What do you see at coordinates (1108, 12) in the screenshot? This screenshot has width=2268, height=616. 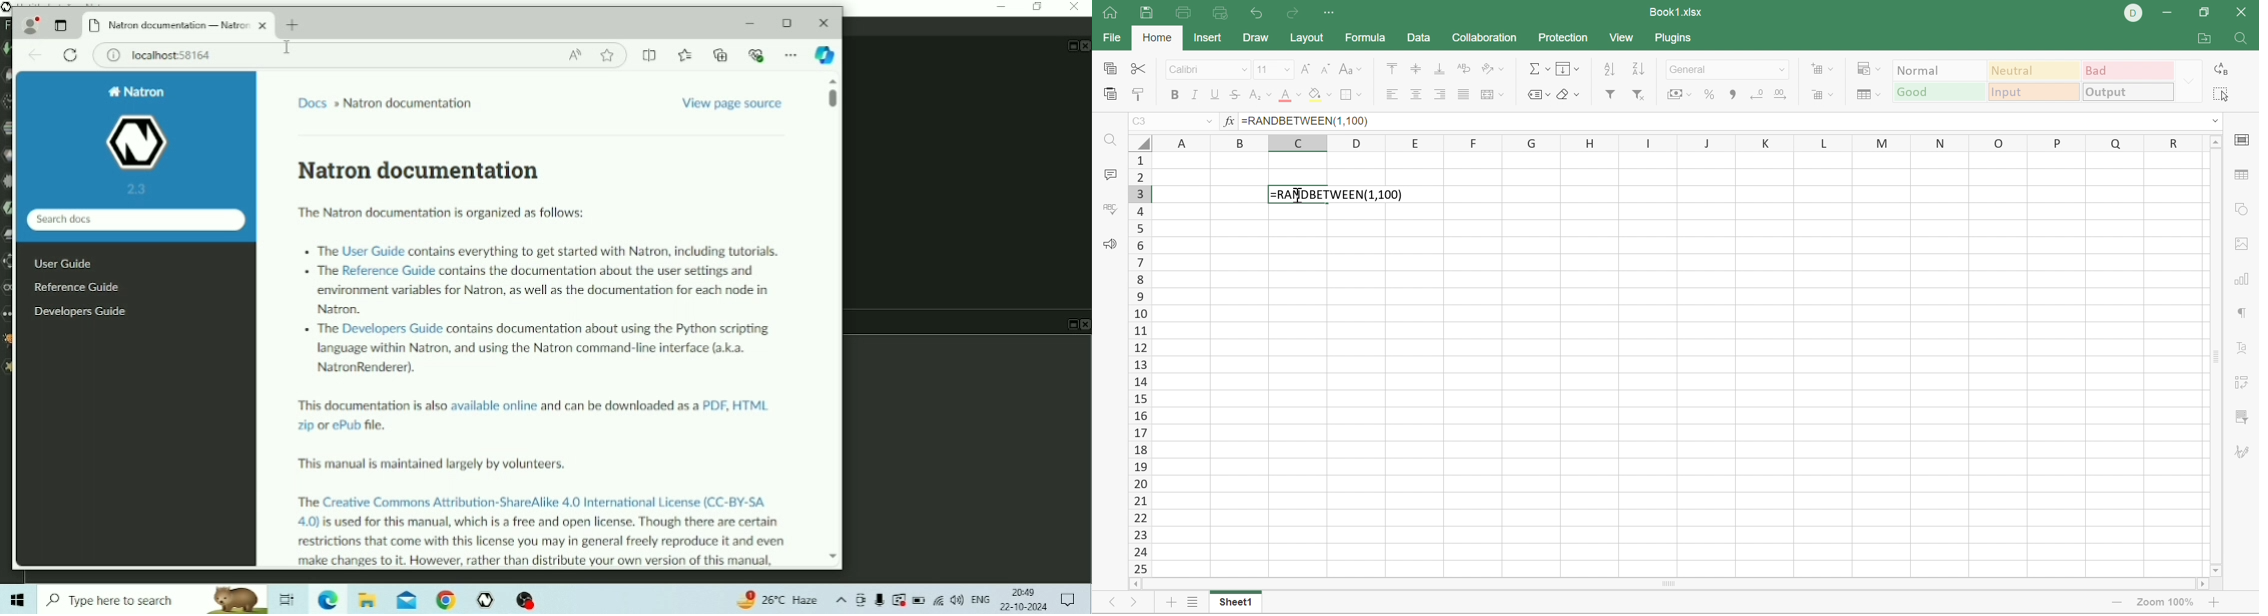 I see `Home` at bounding box center [1108, 12].